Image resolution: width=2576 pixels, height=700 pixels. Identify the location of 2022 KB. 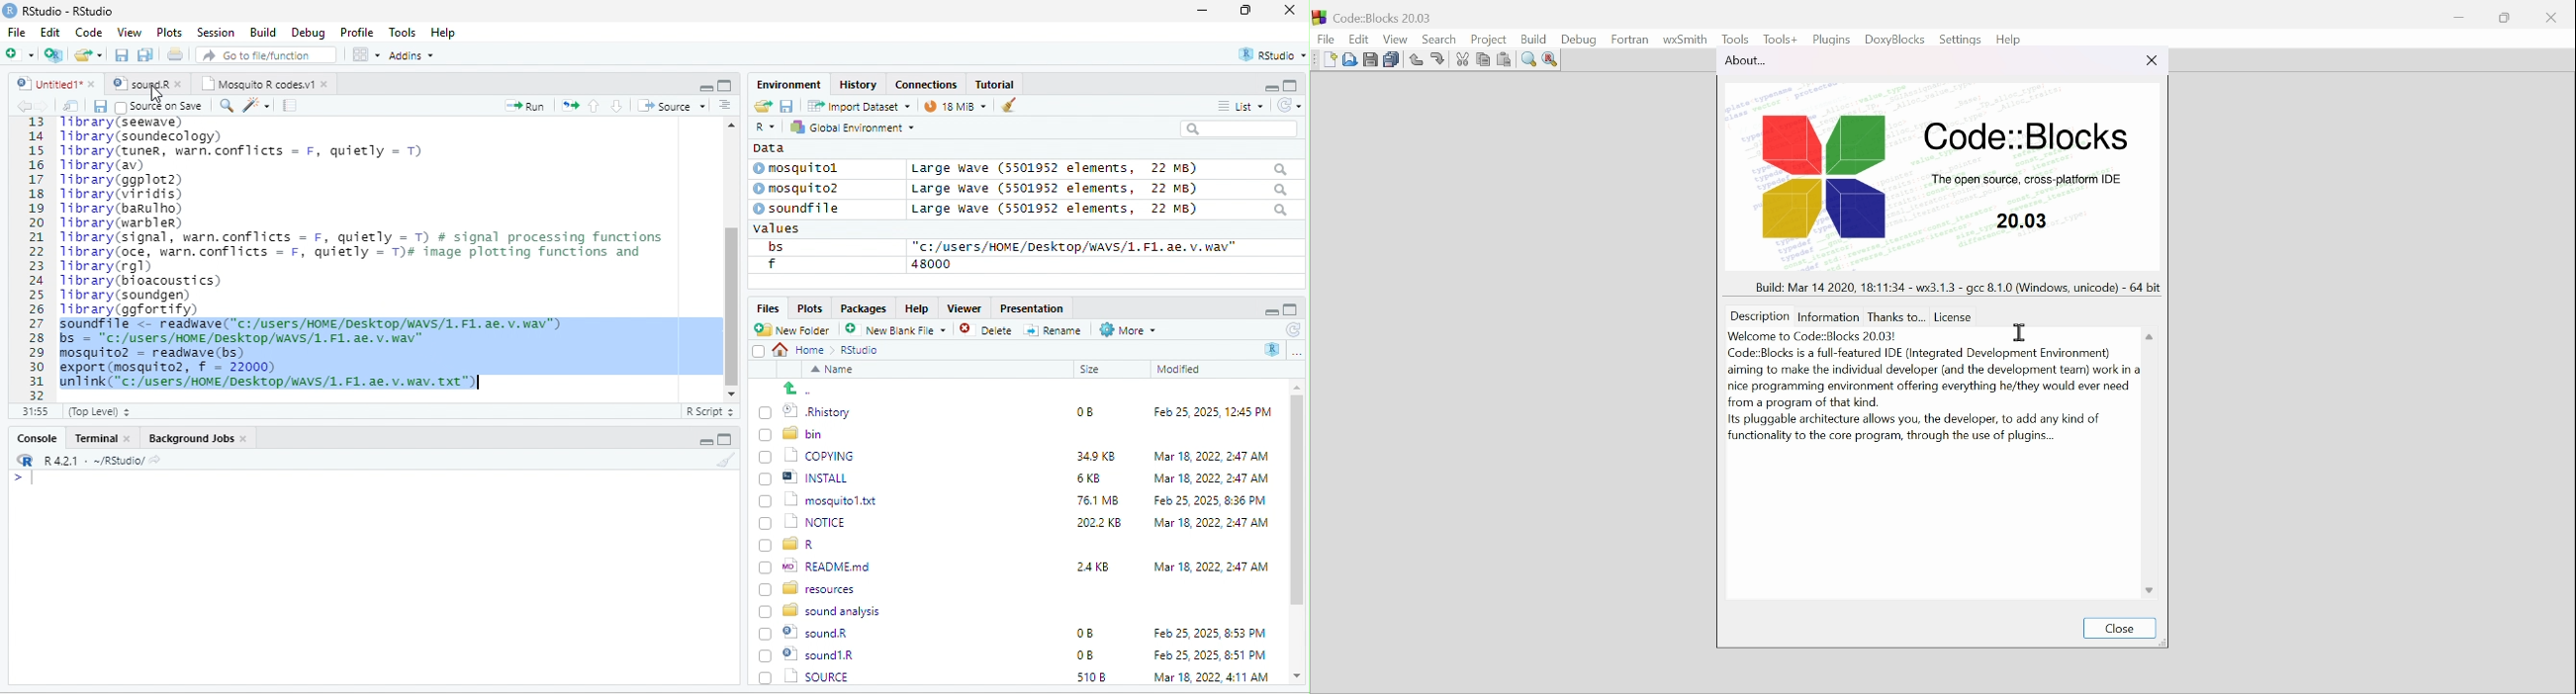
(1100, 524).